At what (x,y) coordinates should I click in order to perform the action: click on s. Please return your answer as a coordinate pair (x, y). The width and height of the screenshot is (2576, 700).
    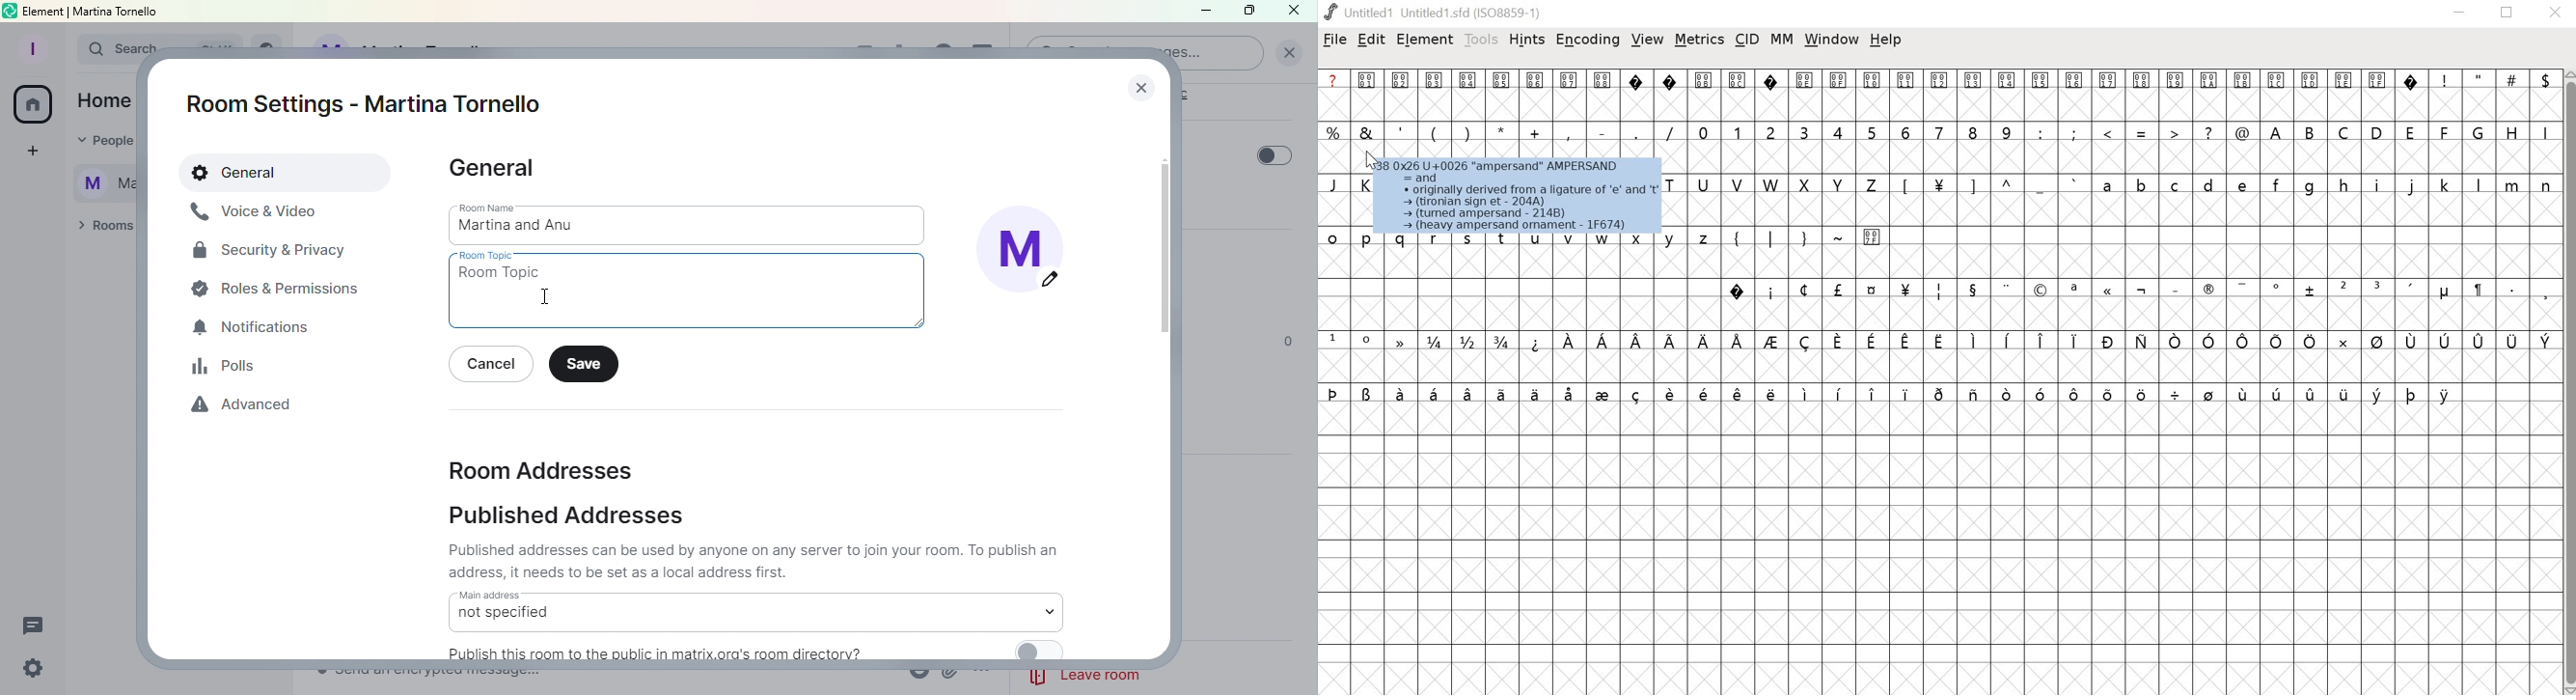
    Looking at the image, I should click on (1468, 238).